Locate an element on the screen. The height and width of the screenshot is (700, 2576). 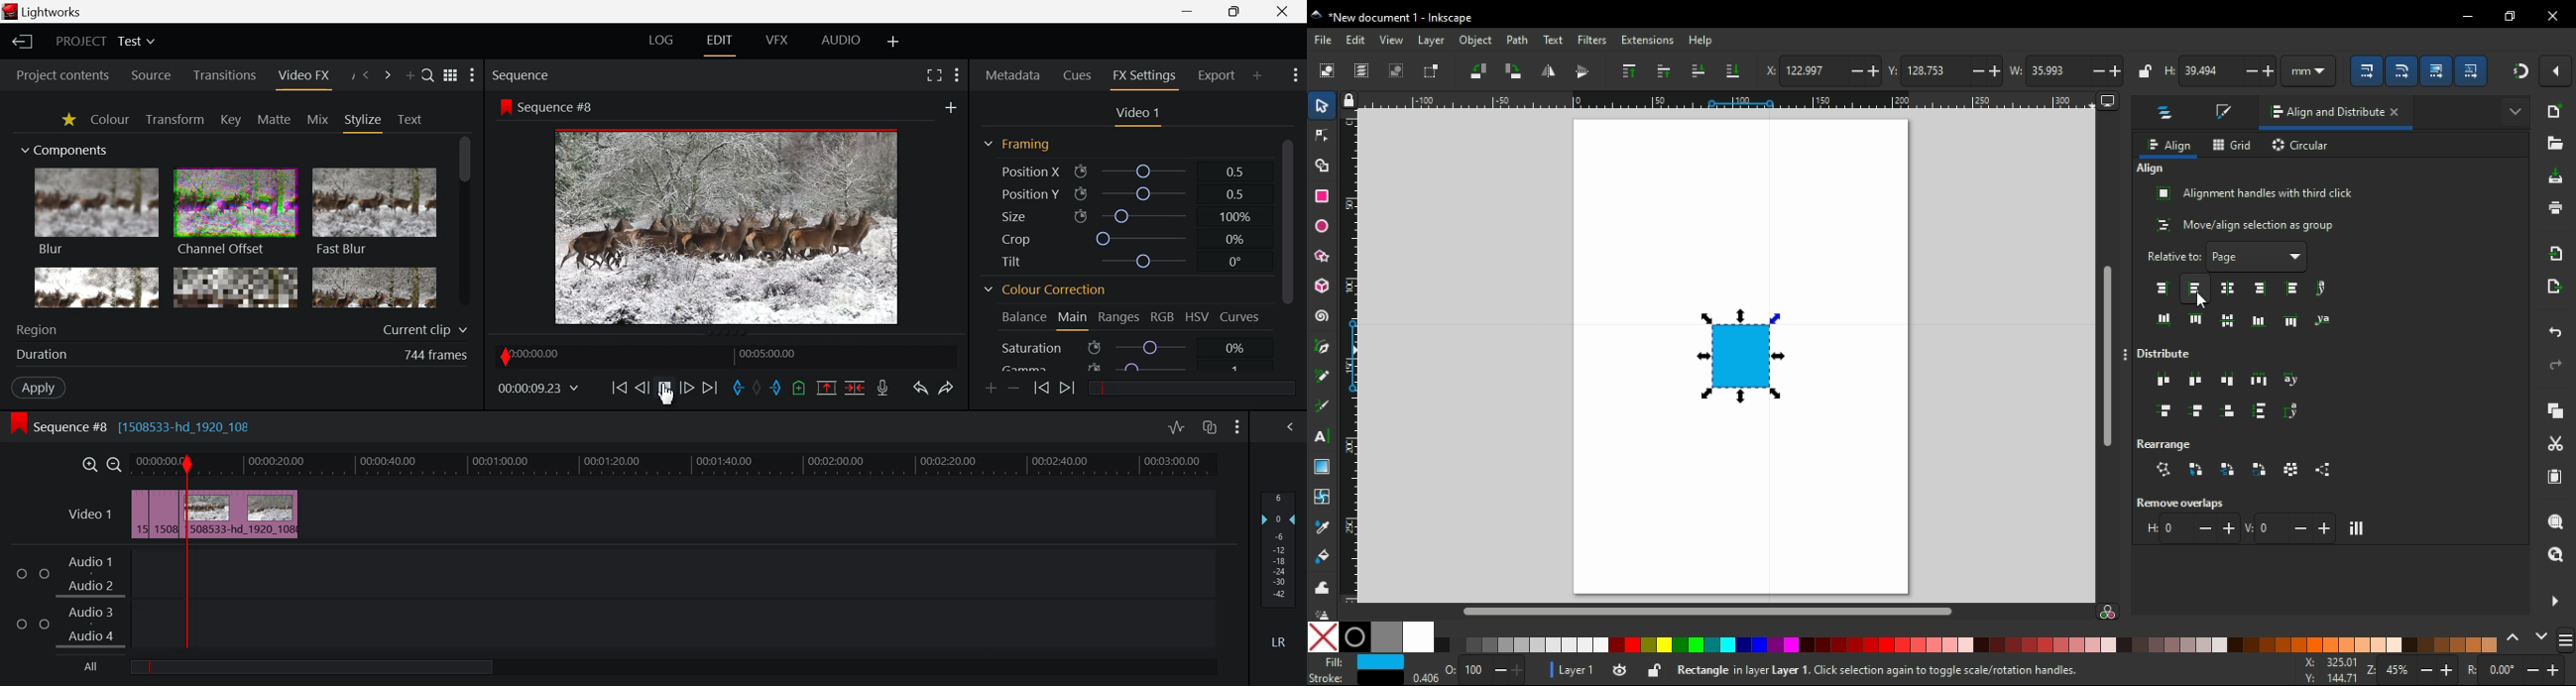
vertical is located at coordinates (2289, 527).